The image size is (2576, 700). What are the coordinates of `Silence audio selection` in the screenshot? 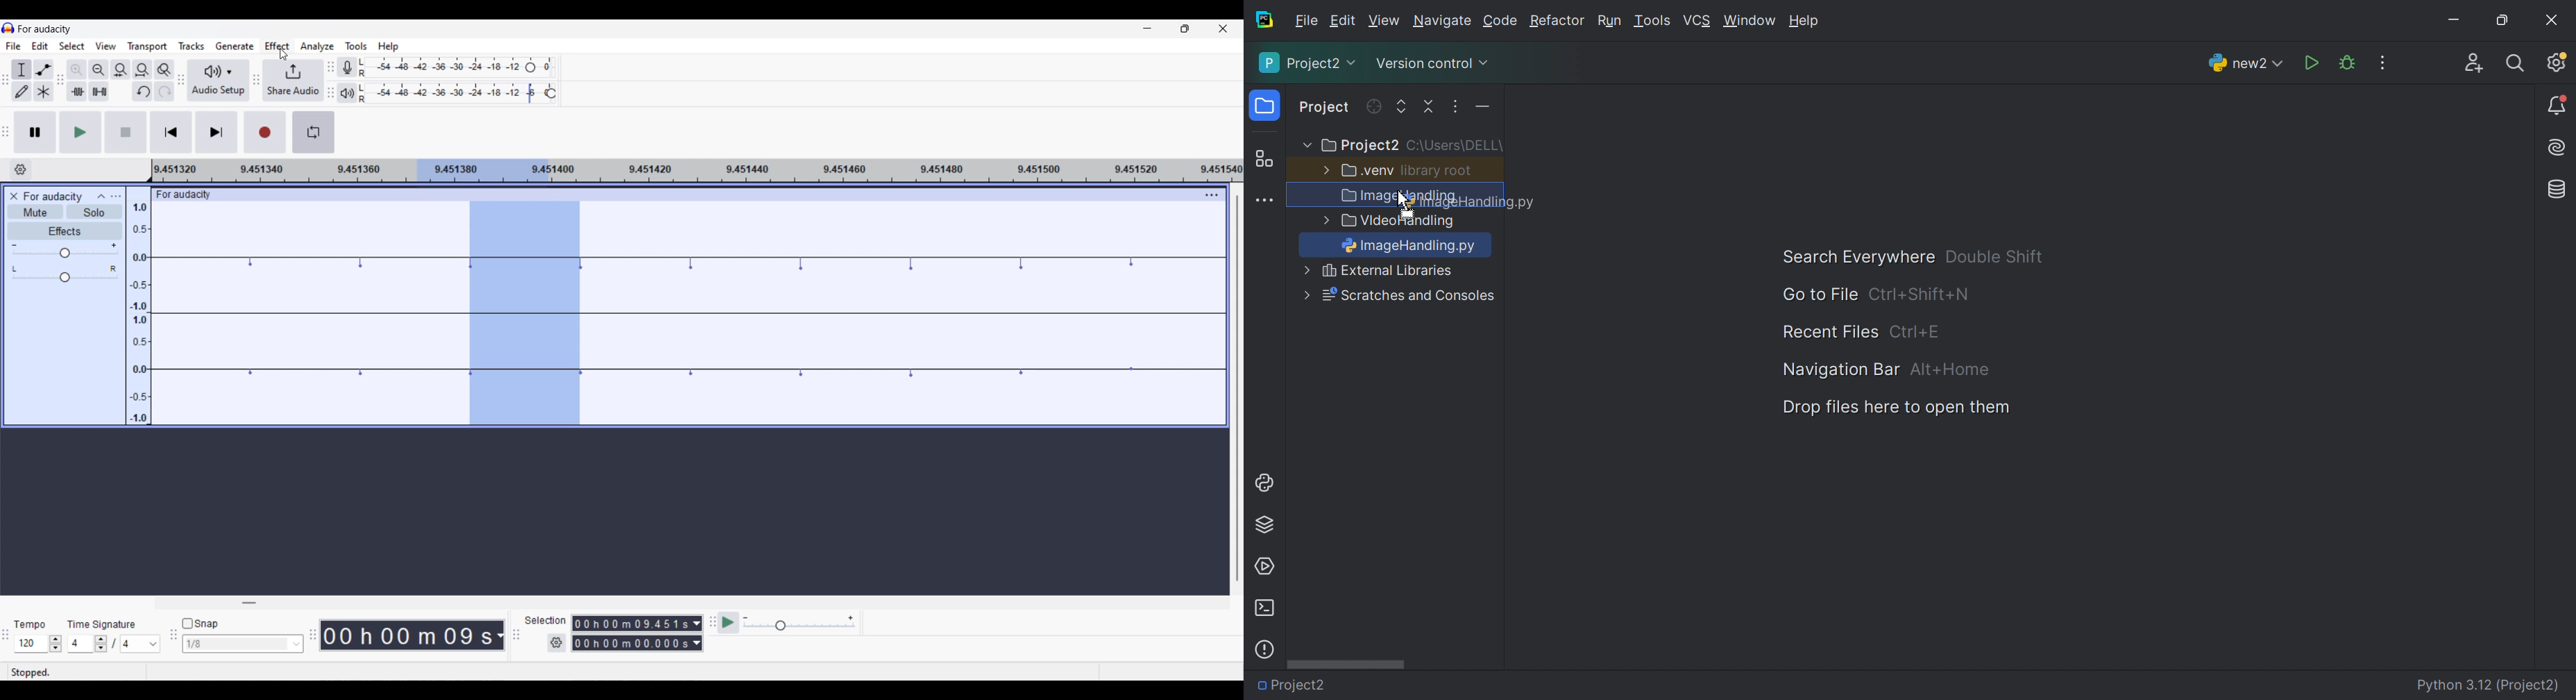 It's located at (100, 91).